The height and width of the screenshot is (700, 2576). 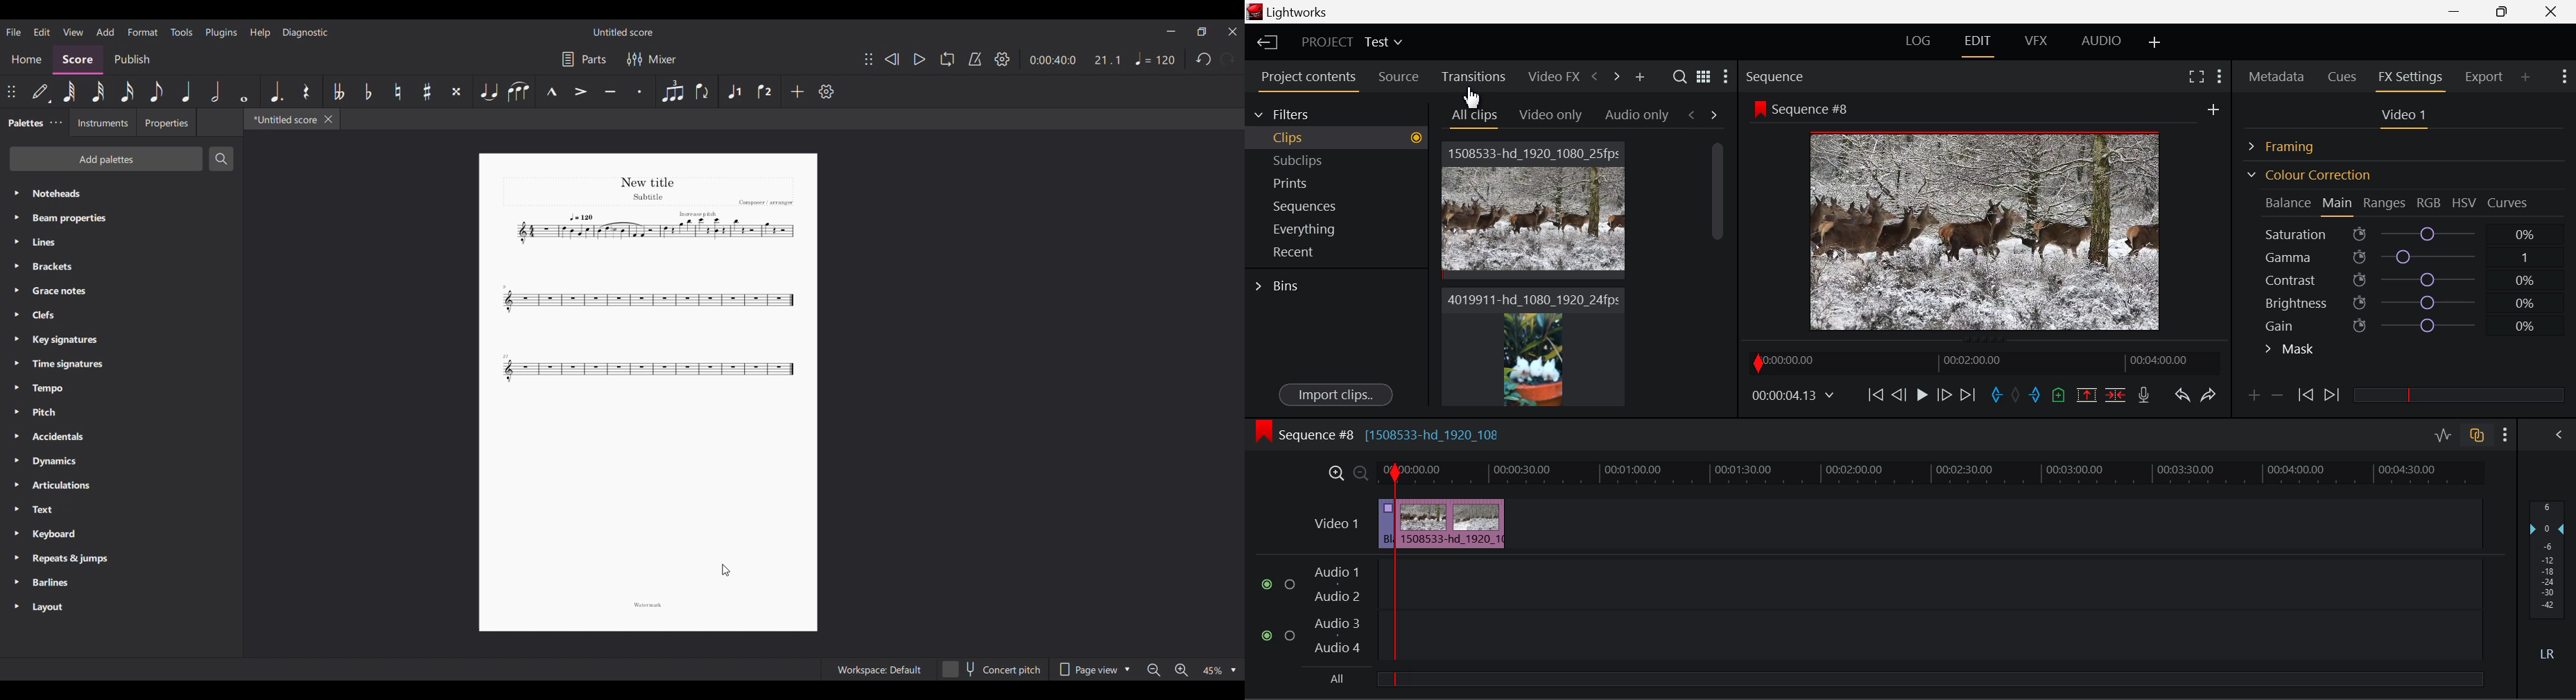 I want to click on RGB, so click(x=2430, y=204).